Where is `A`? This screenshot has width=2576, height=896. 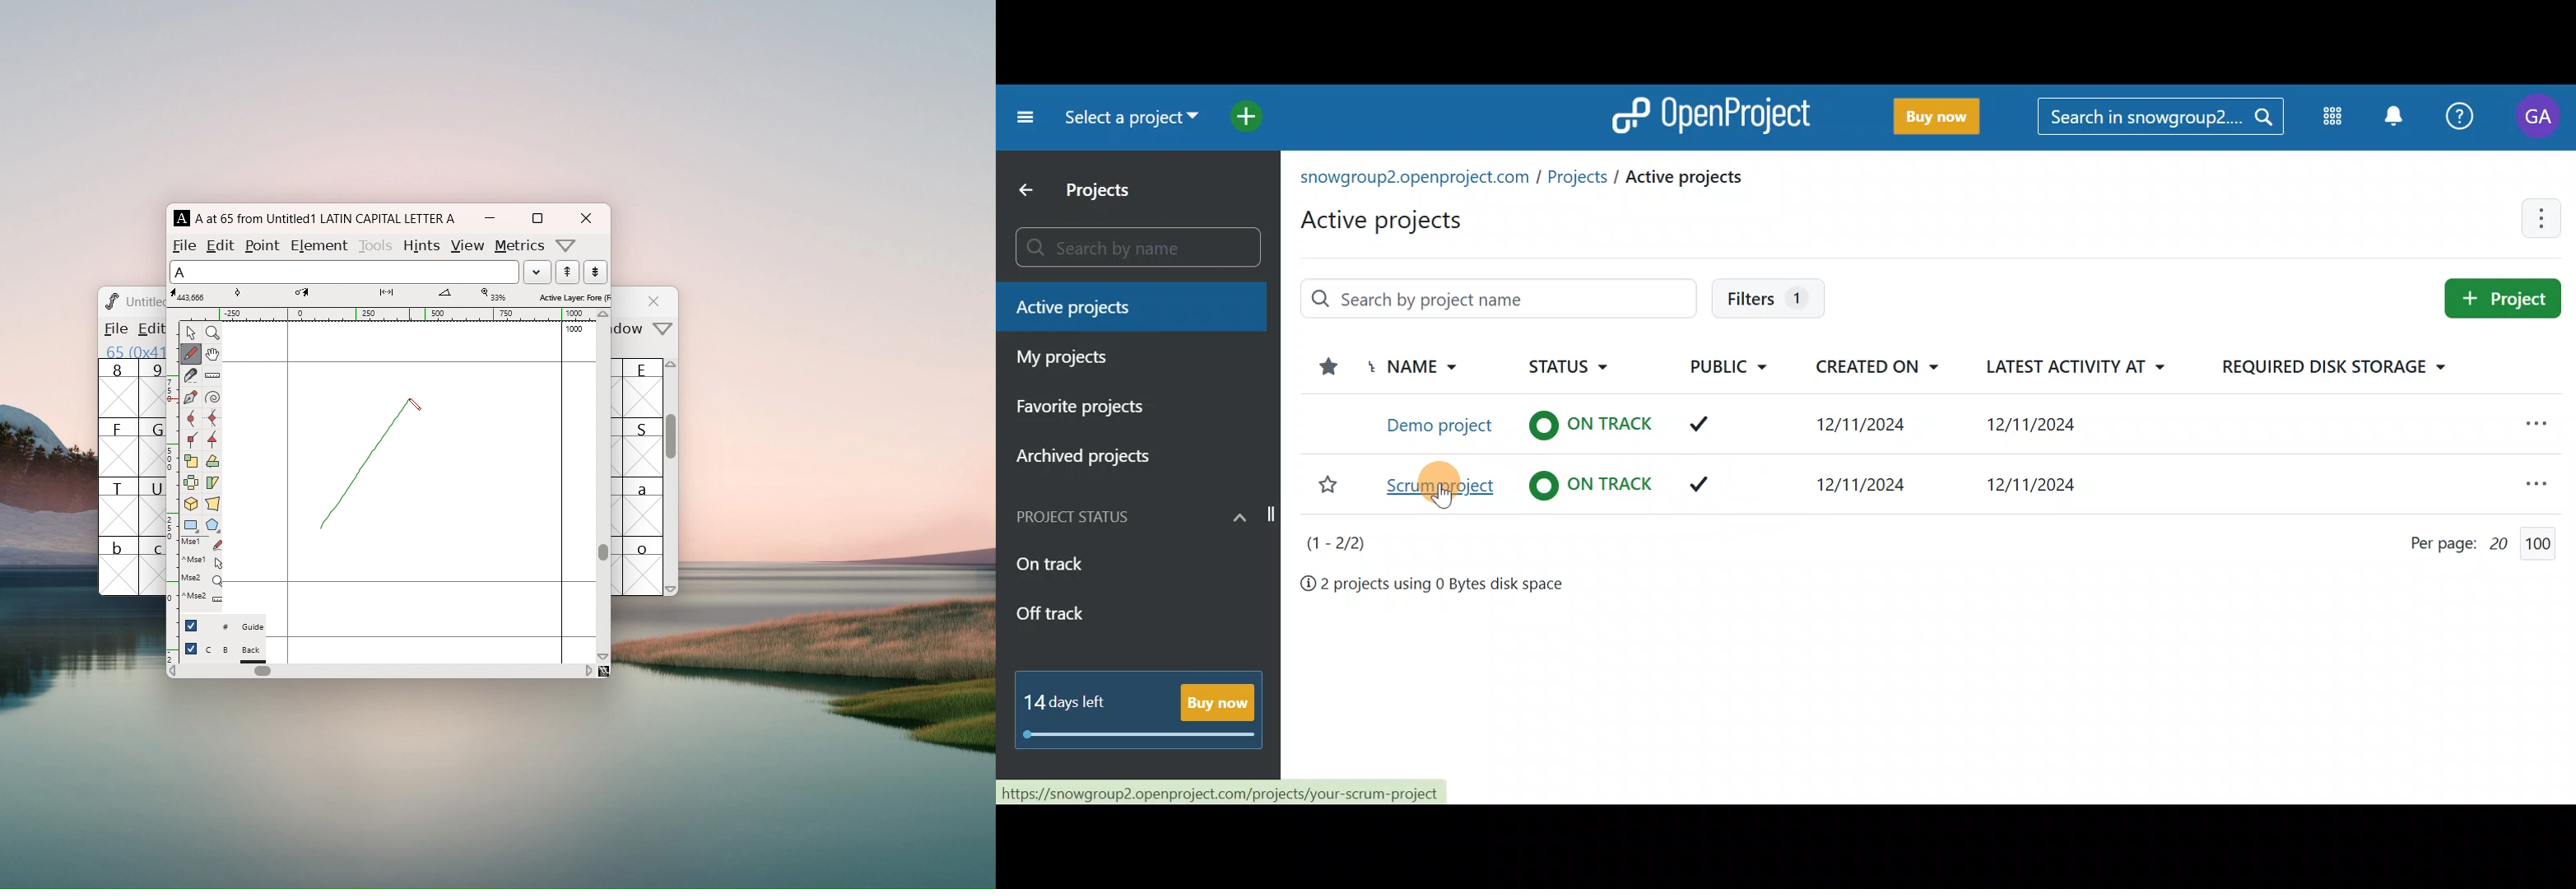
A is located at coordinates (183, 218).